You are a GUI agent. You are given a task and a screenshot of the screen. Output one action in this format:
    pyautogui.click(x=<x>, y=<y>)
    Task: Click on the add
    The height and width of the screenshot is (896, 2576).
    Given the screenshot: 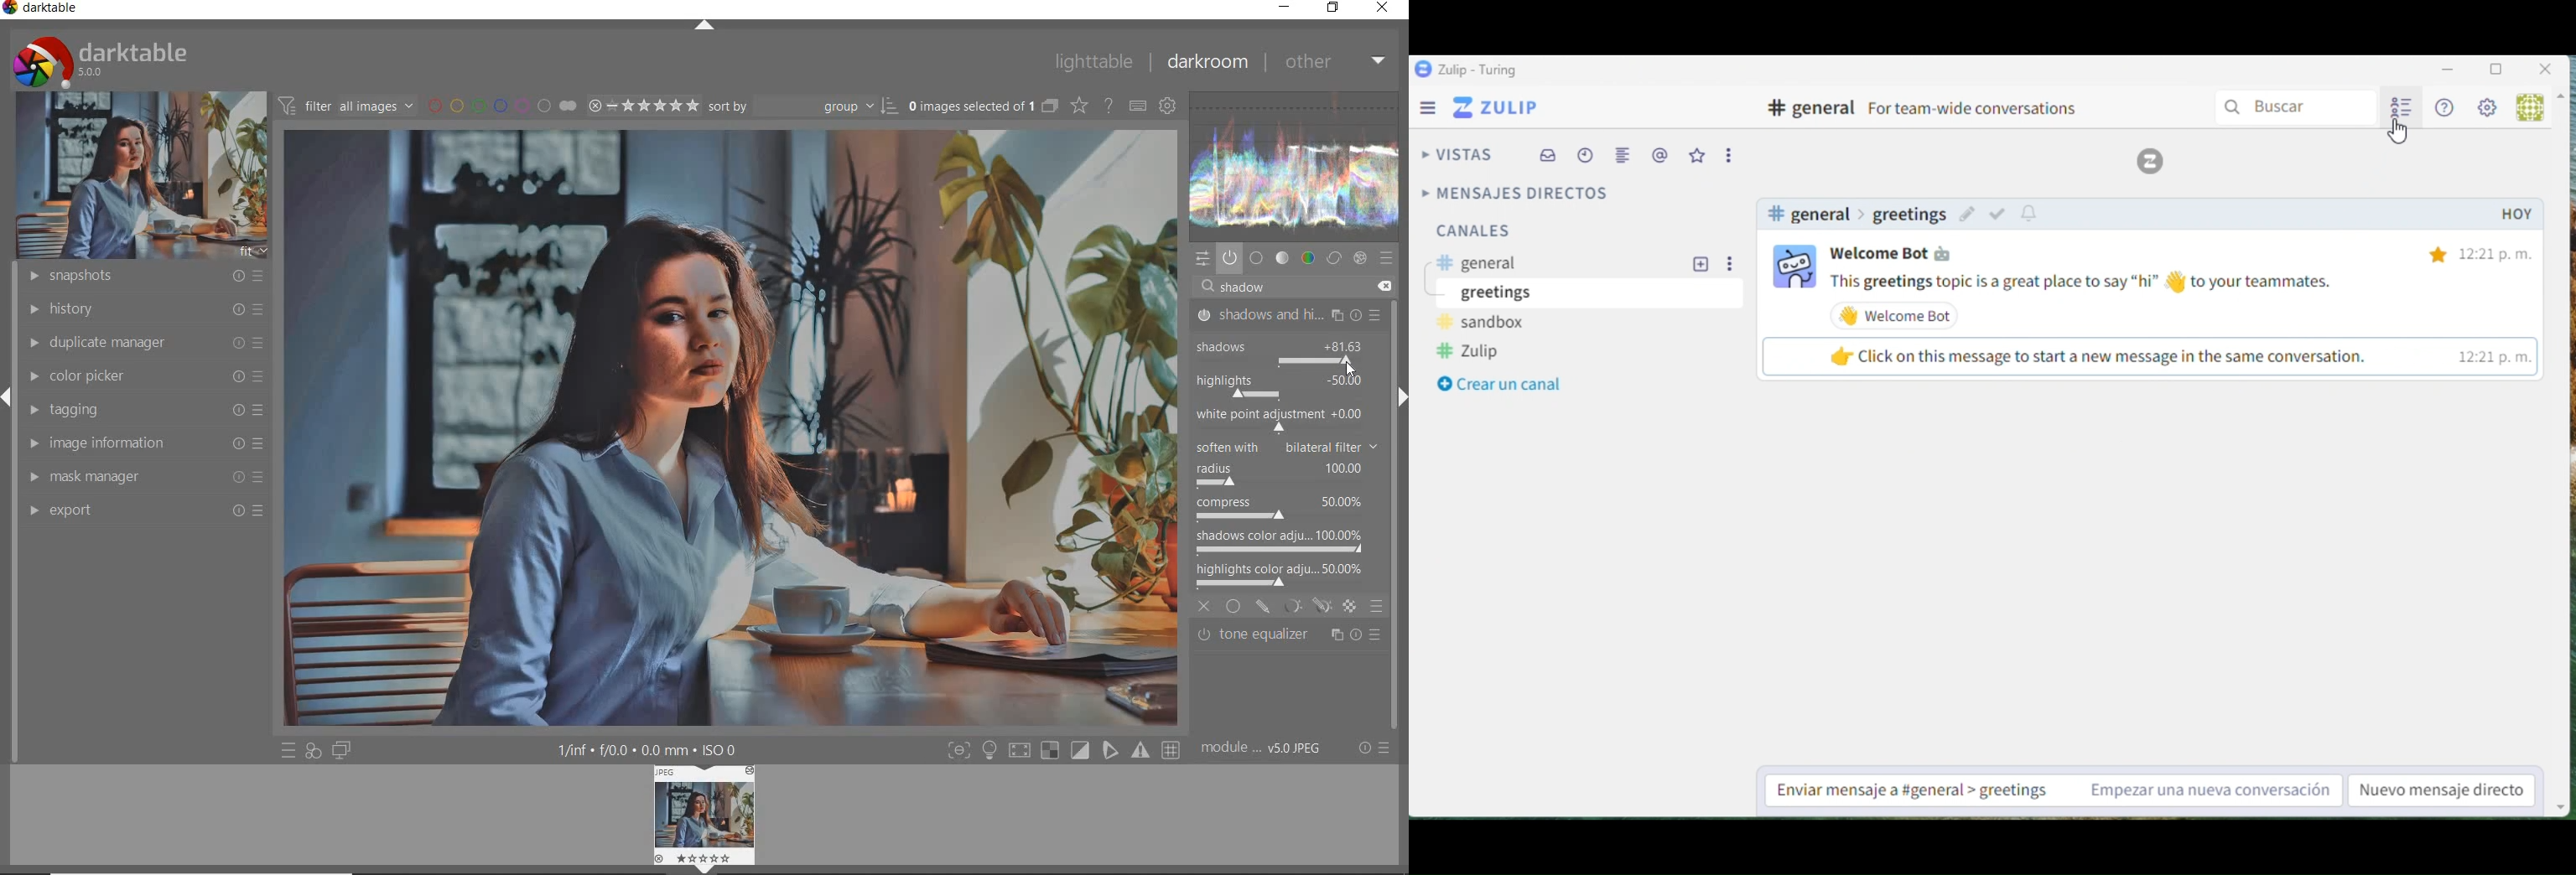 What is the action you would take?
    pyautogui.click(x=1701, y=264)
    